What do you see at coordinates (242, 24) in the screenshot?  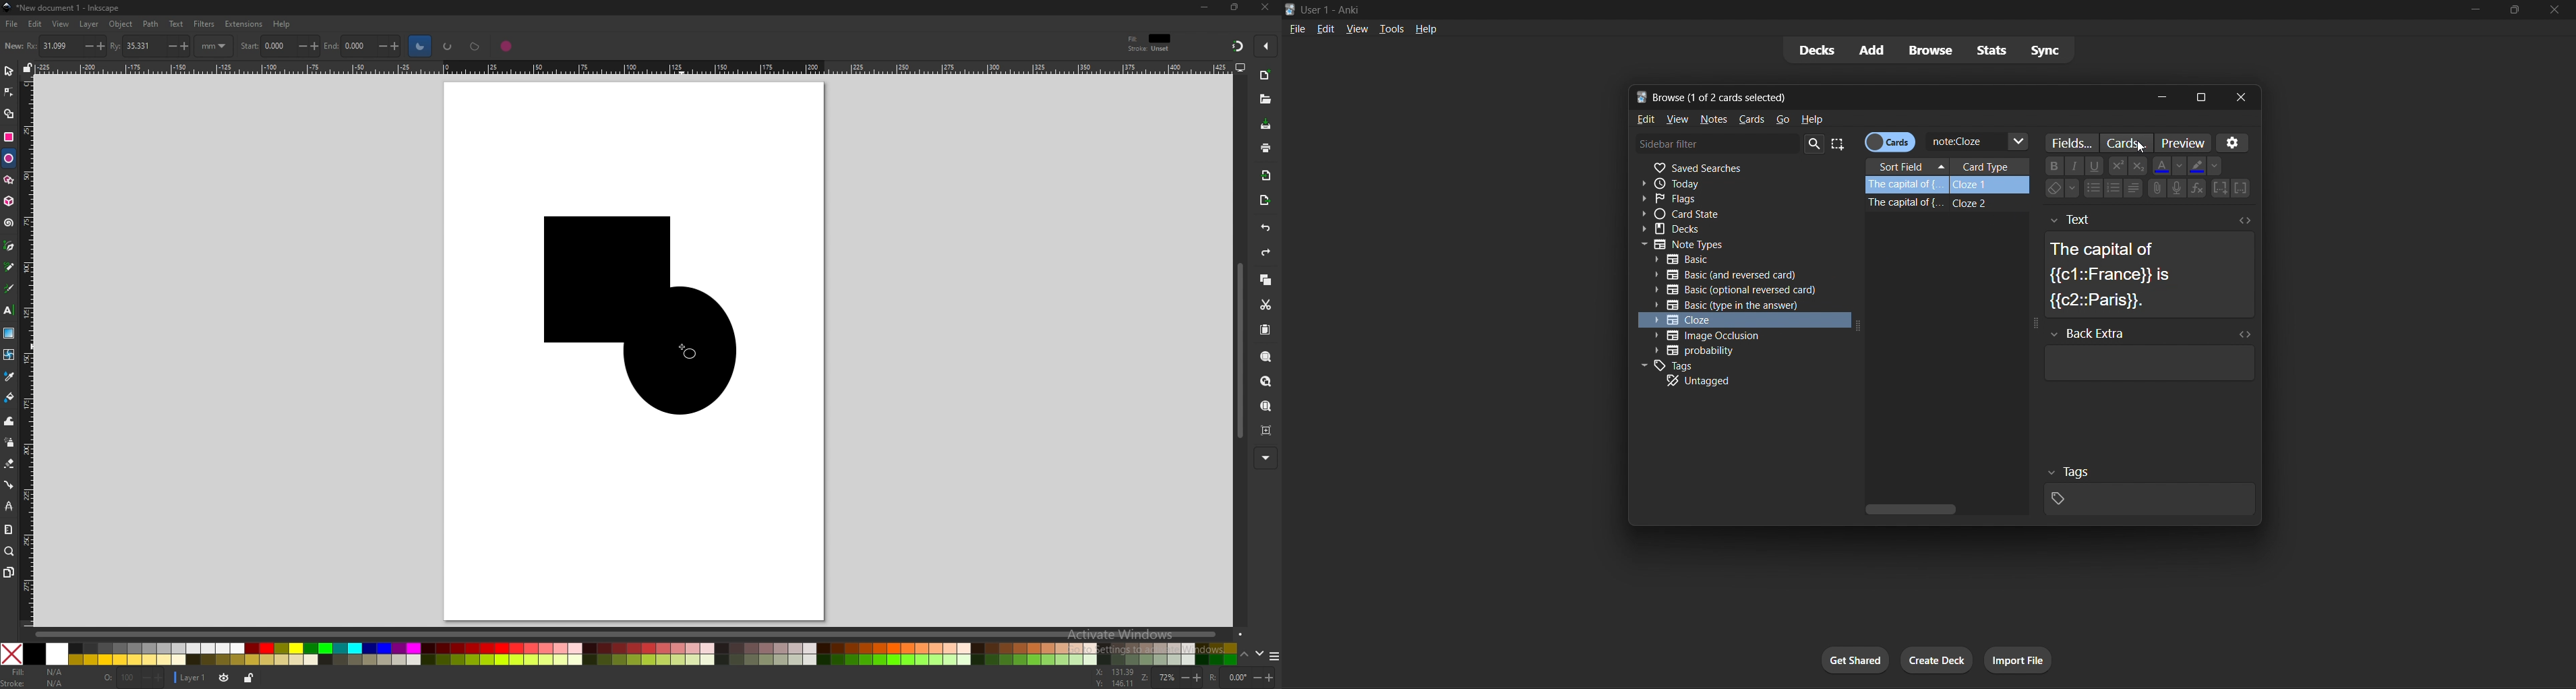 I see `extensions` at bounding box center [242, 24].